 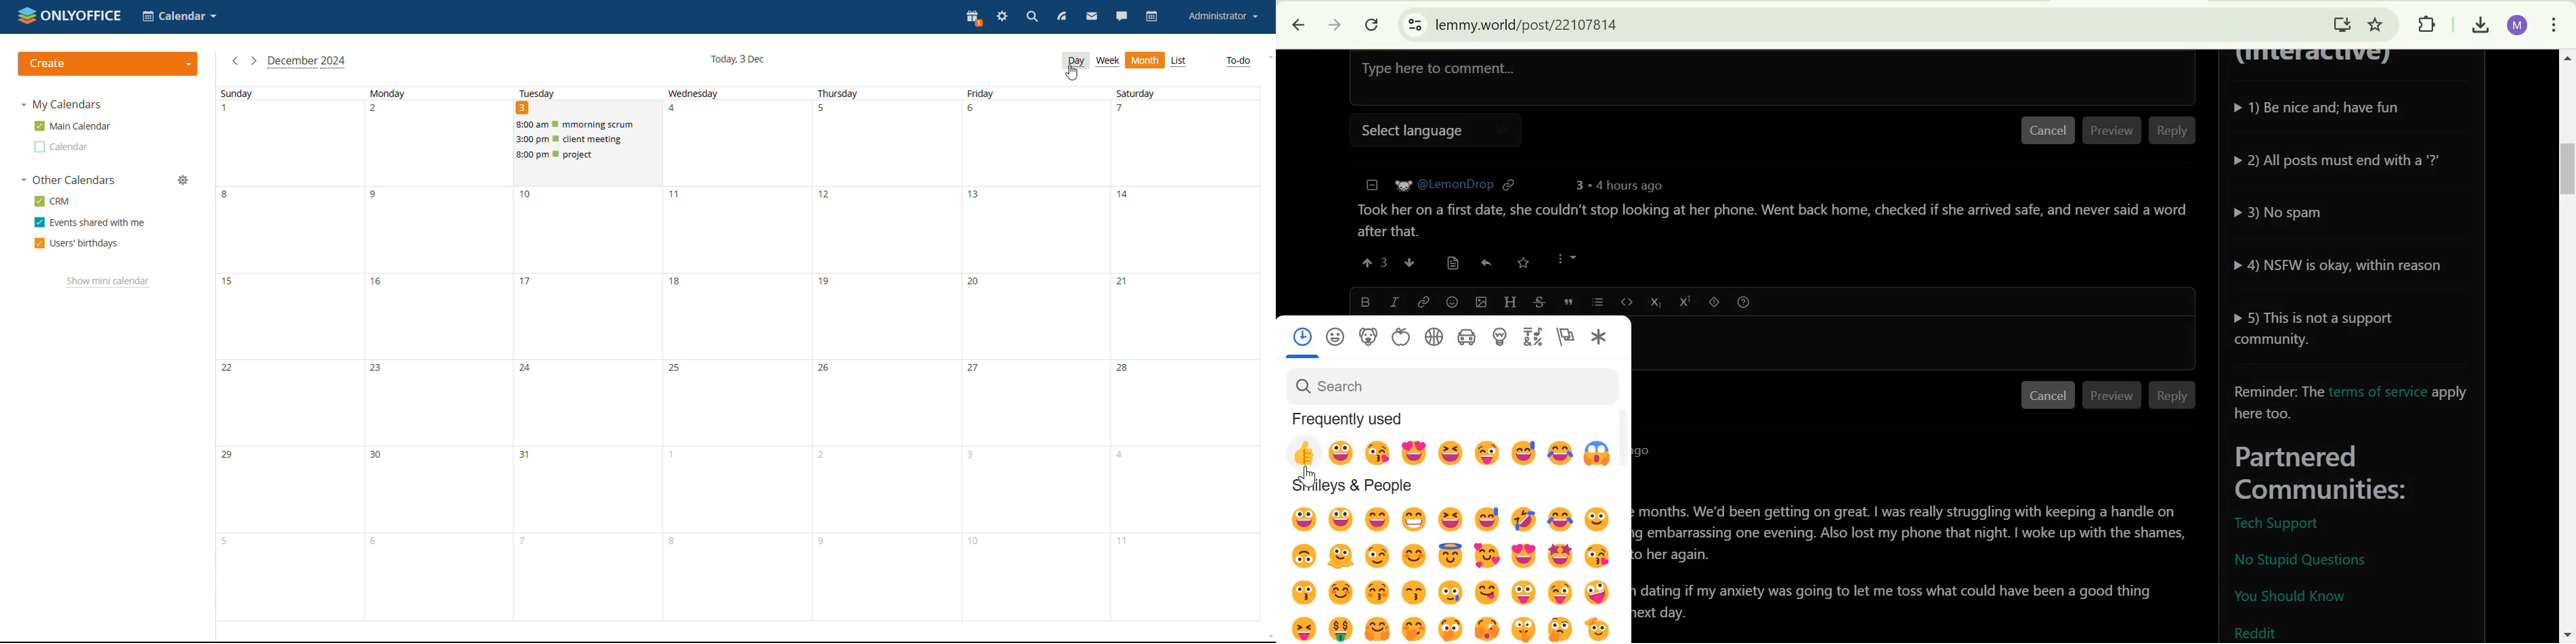 I want to click on next month, so click(x=254, y=61).